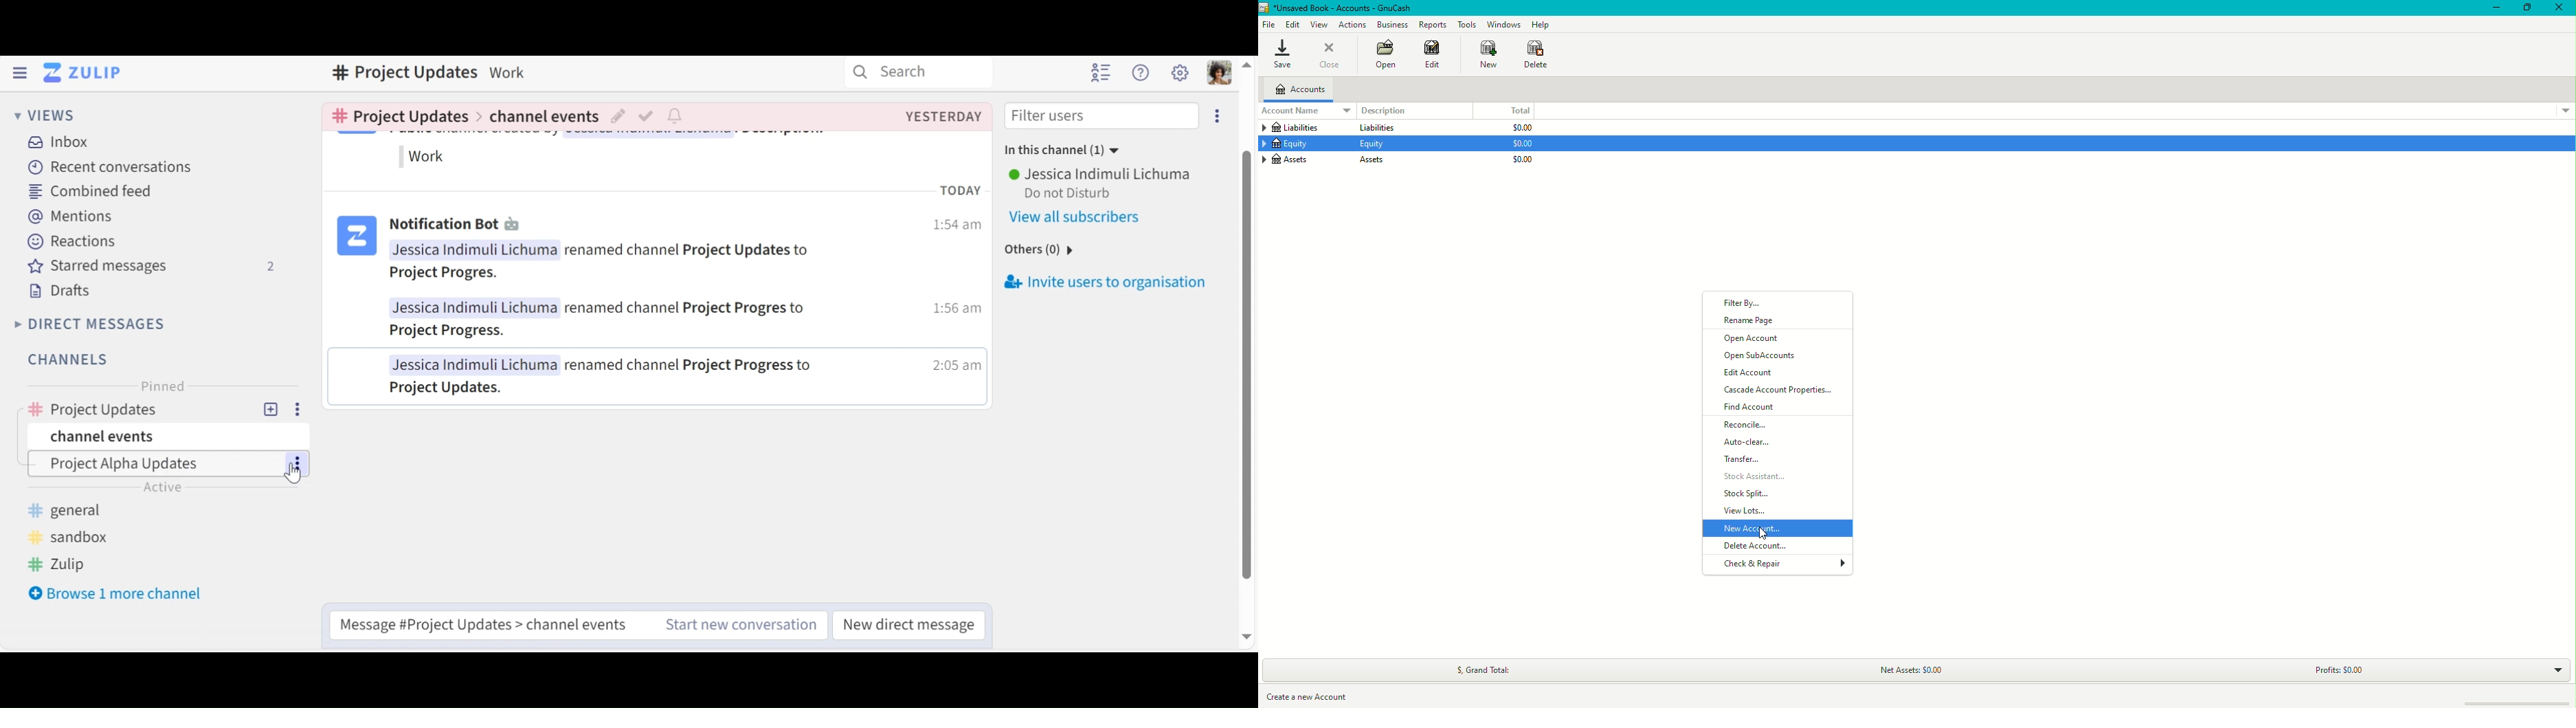 This screenshot has width=2576, height=728. What do you see at coordinates (1250, 364) in the screenshot?
I see `vertical scroll bar` at bounding box center [1250, 364].